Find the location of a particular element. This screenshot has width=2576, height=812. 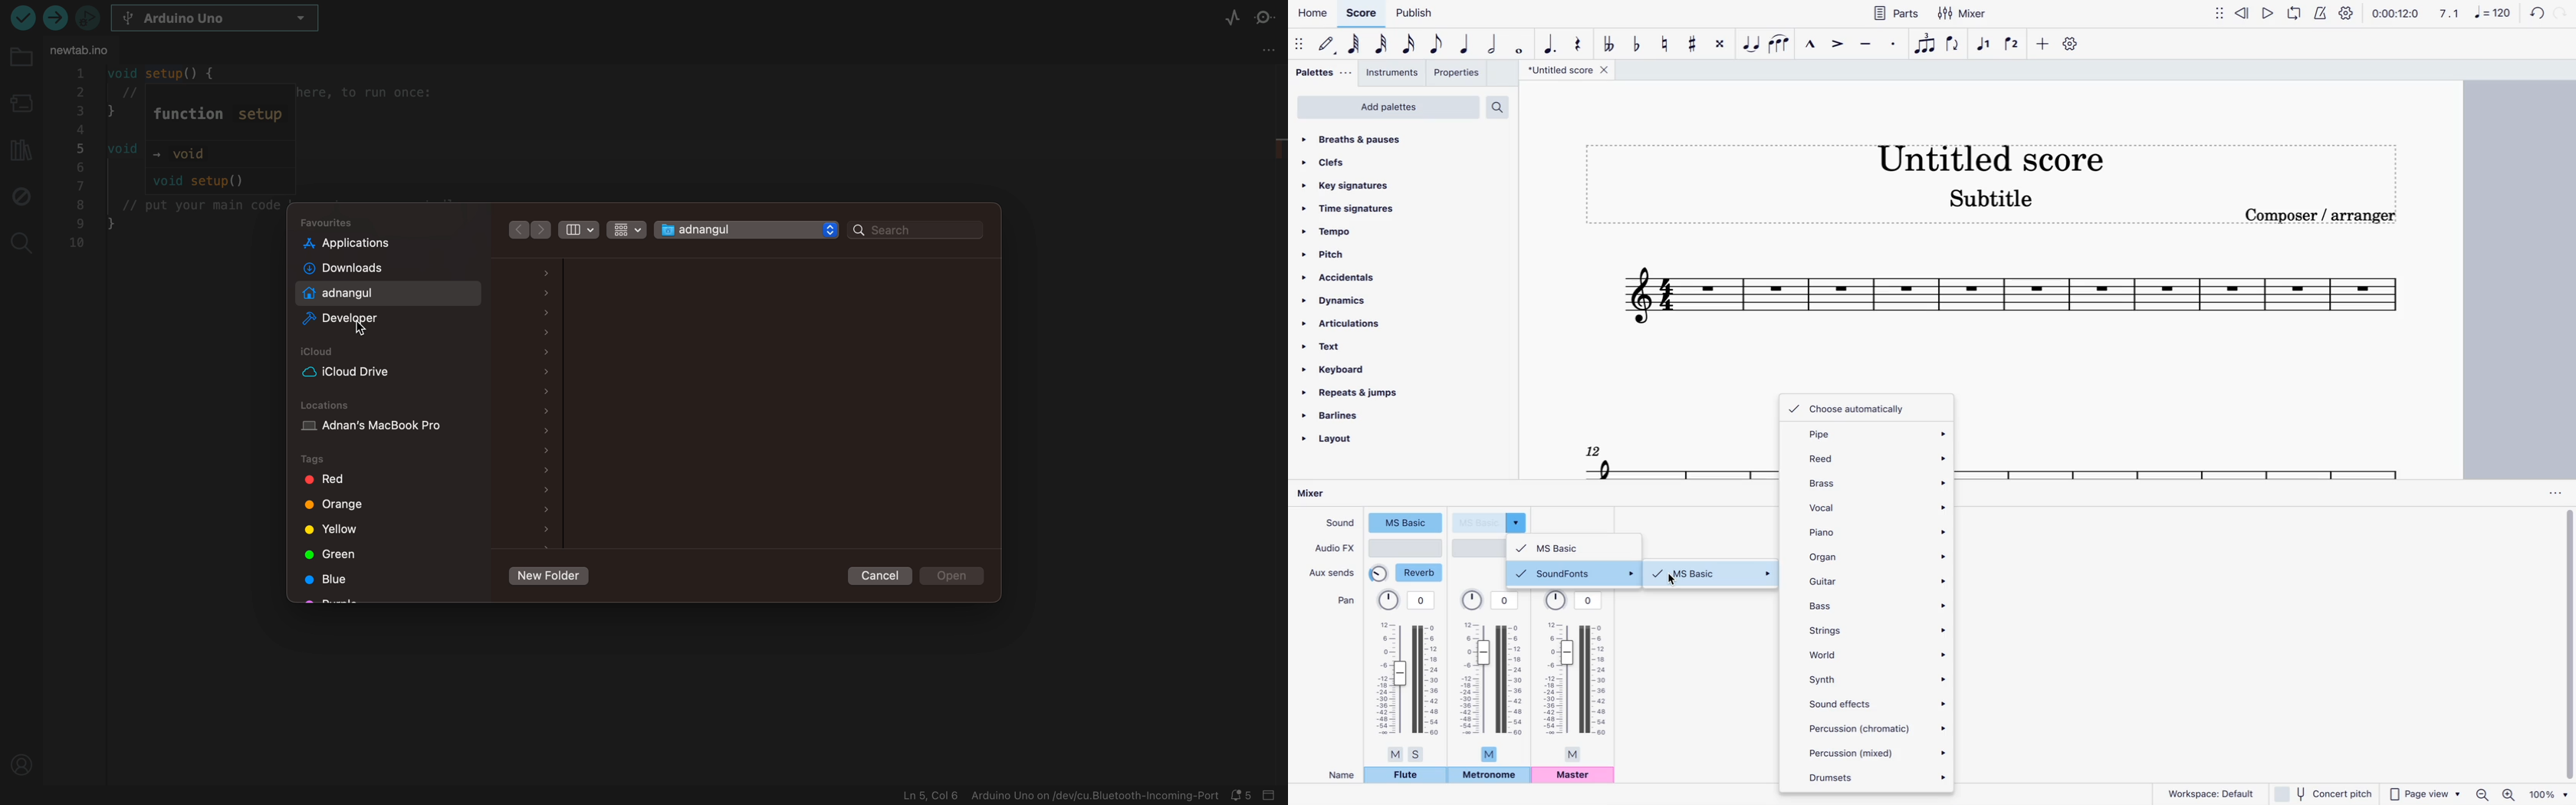

composer / arranger is located at coordinates (2330, 219).